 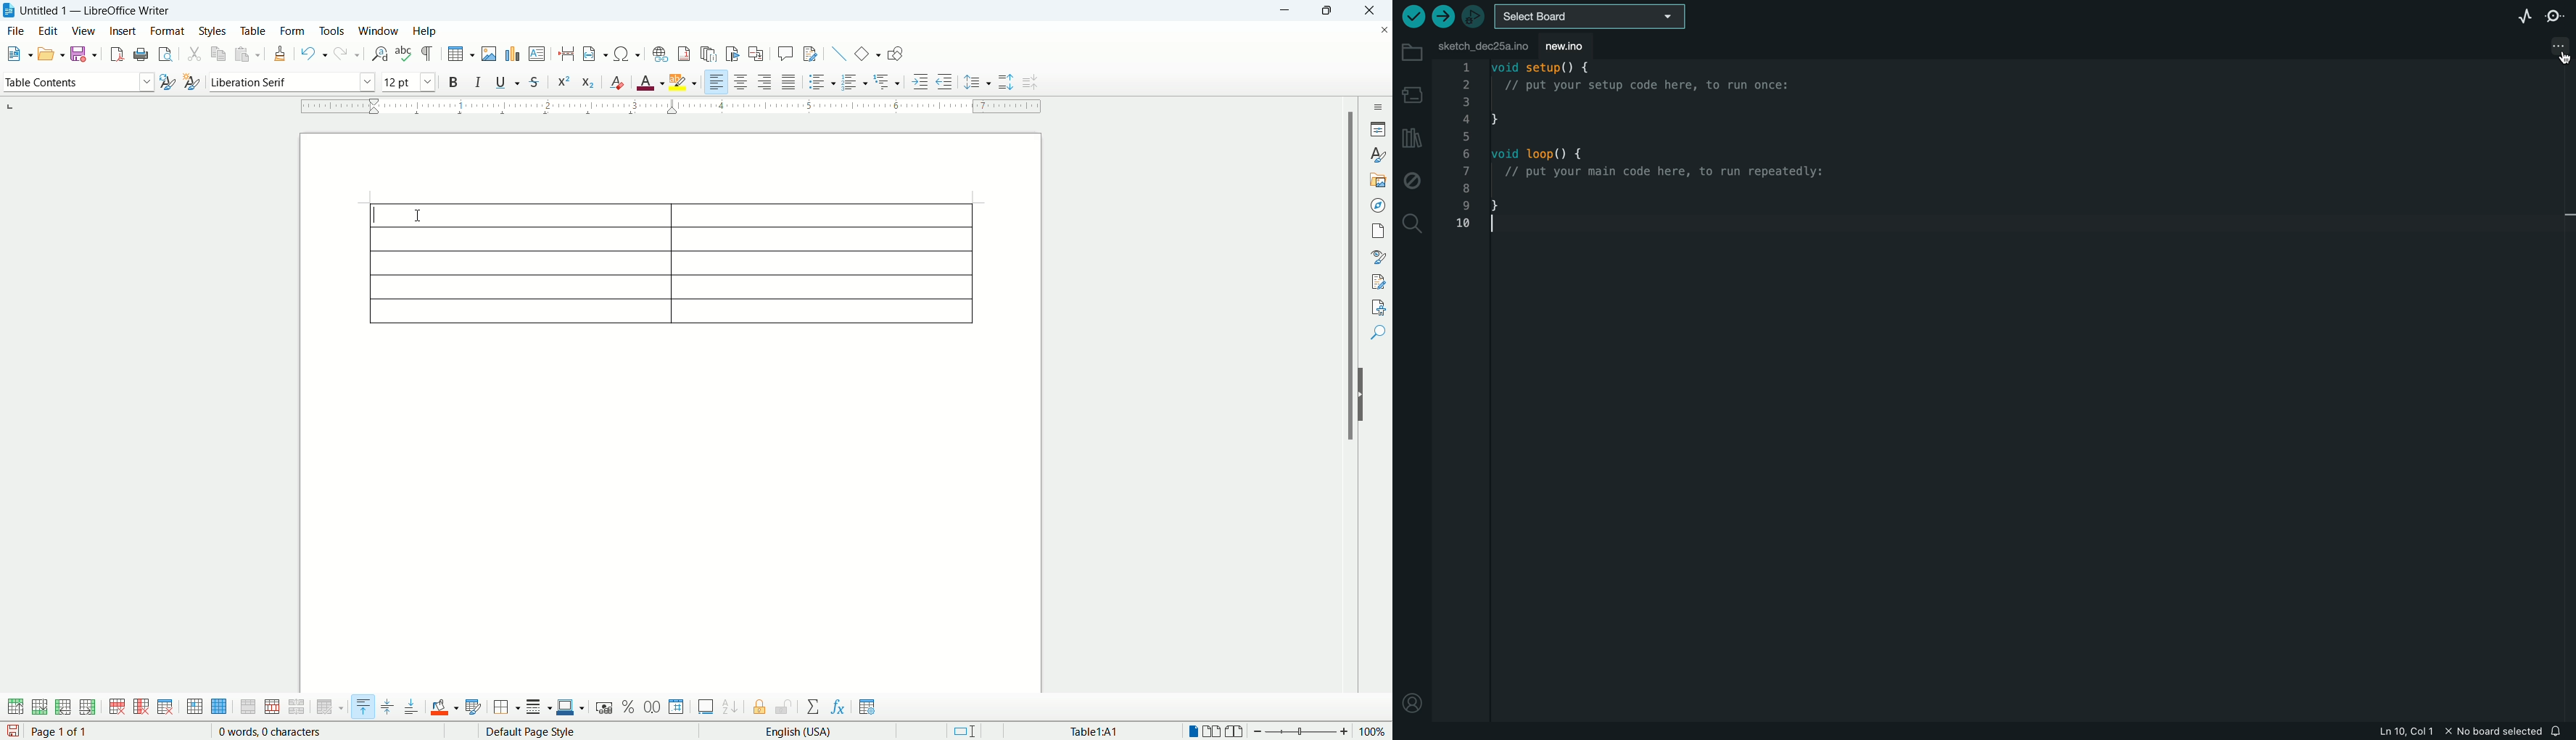 What do you see at coordinates (1575, 46) in the screenshot?
I see `new` at bounding box center [1575, 46].